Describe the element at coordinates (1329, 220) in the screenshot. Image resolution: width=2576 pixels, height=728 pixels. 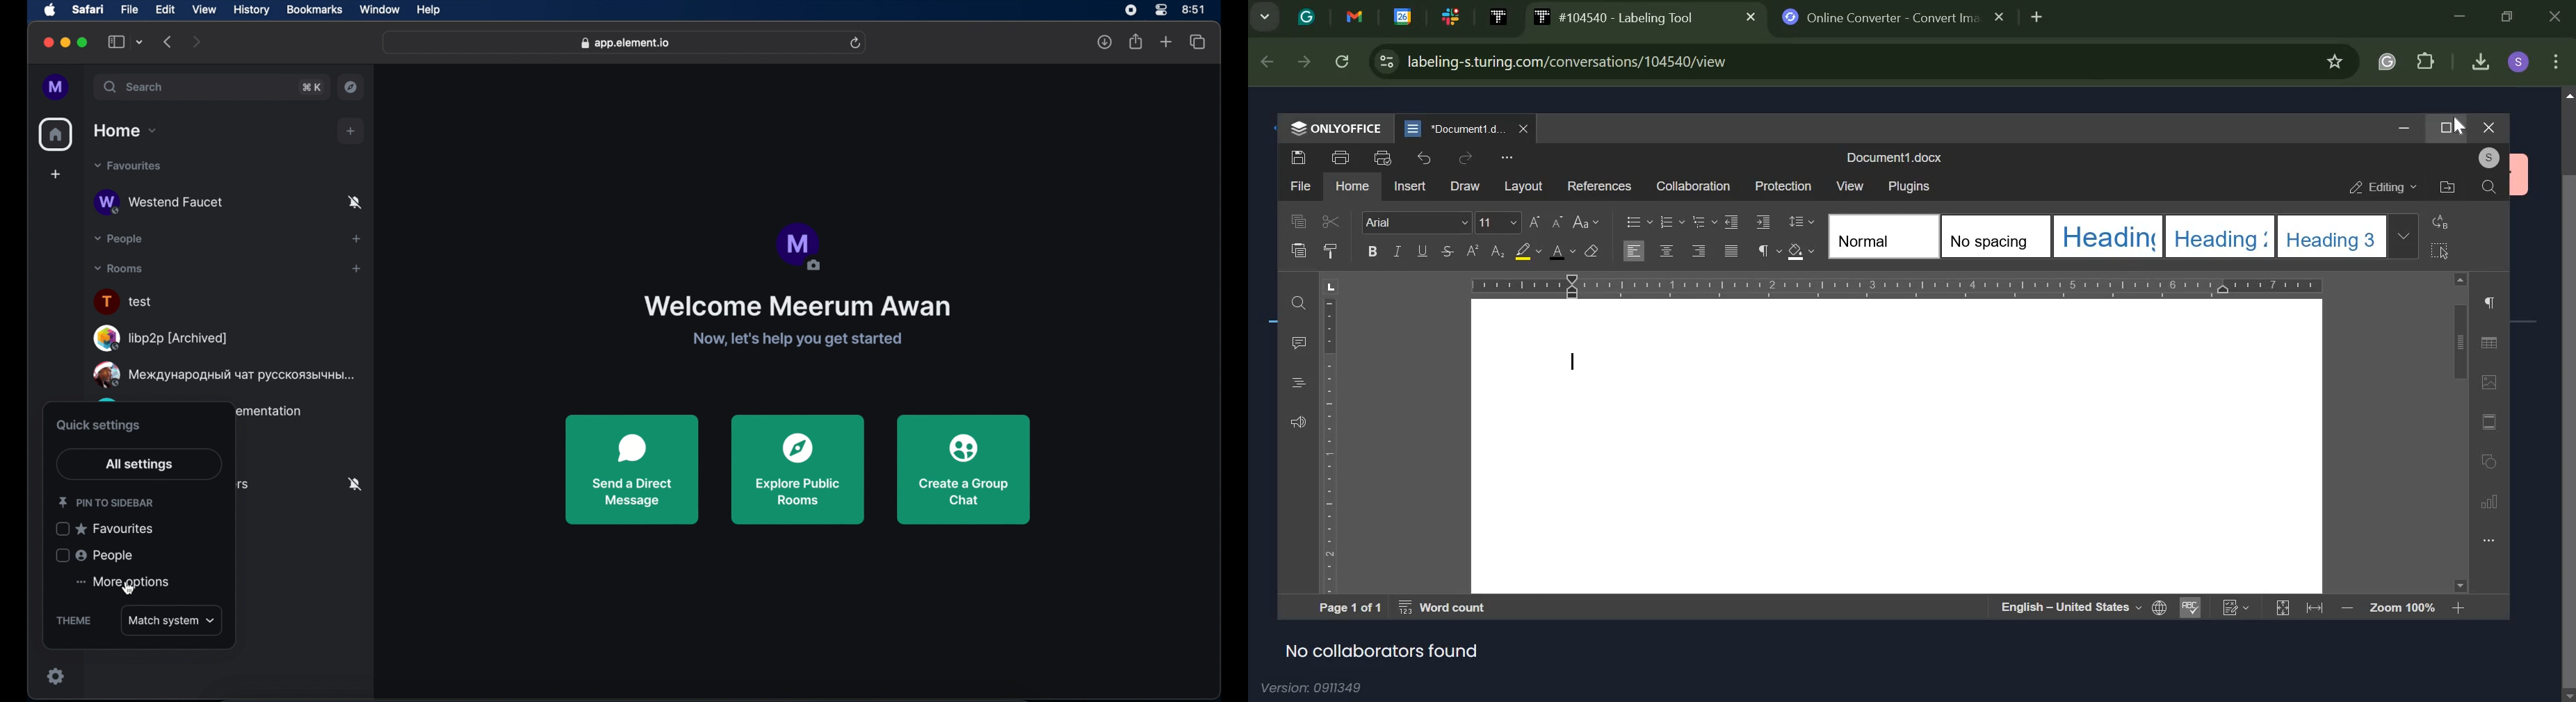
I see `cut` at that location.